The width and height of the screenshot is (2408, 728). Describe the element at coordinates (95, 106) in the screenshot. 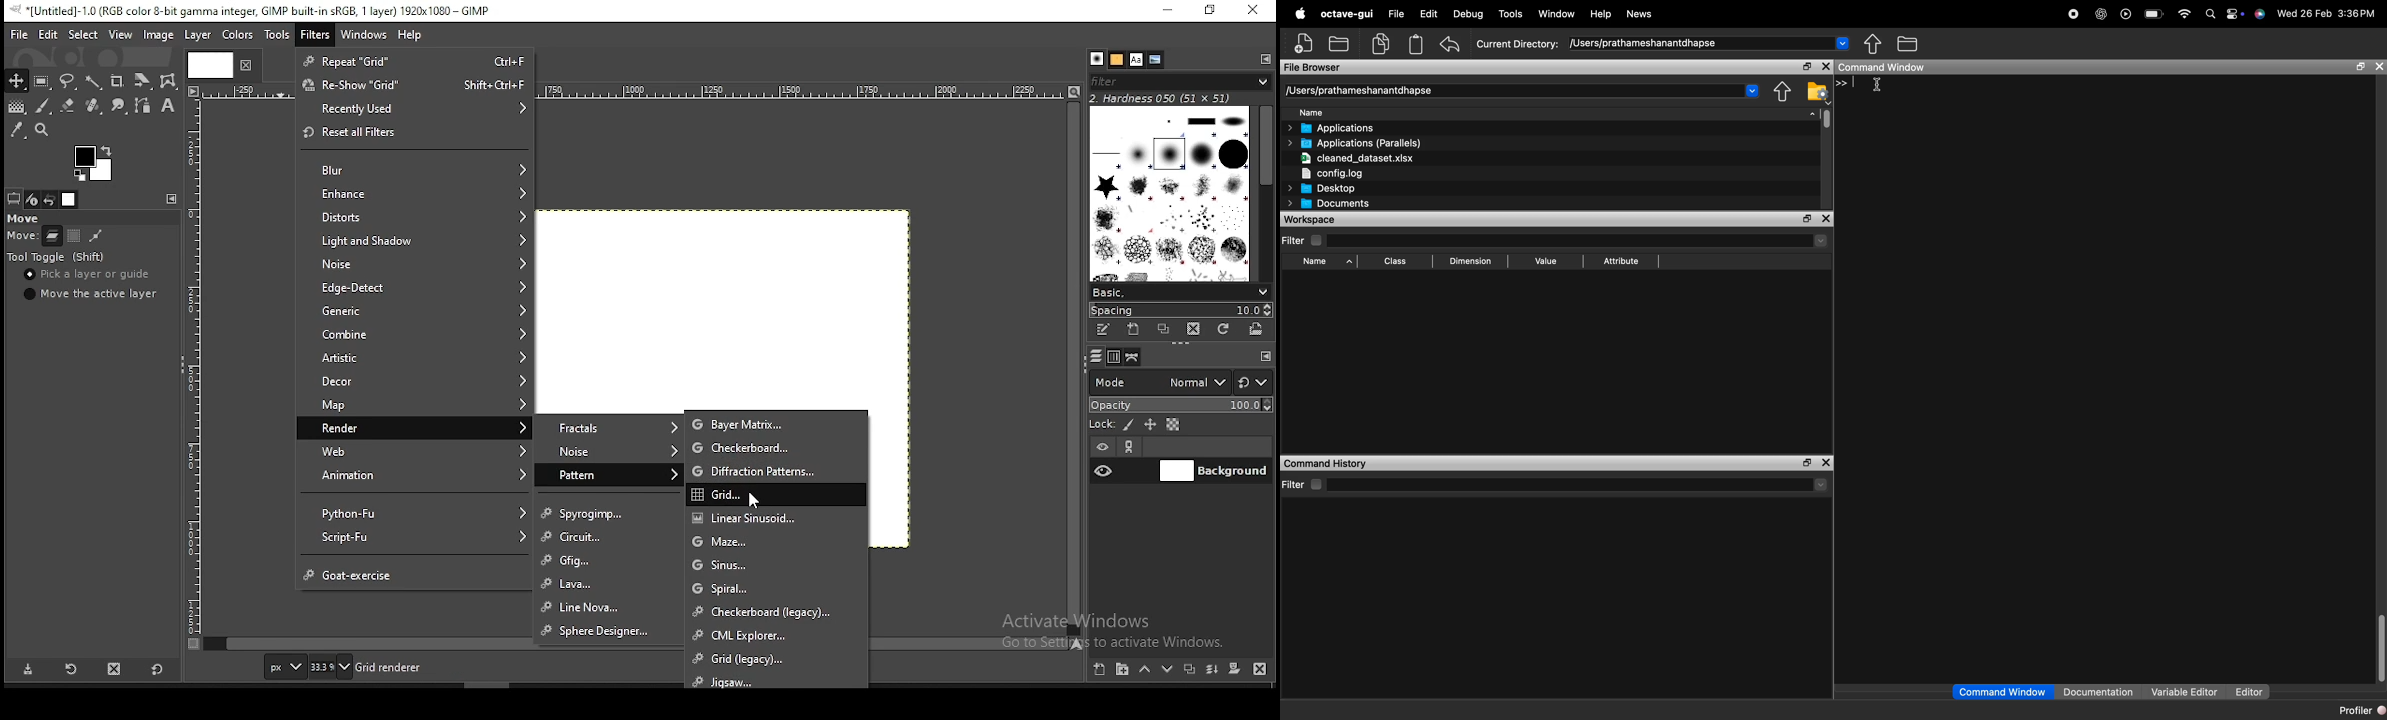

I see `eraser tool` at that location.